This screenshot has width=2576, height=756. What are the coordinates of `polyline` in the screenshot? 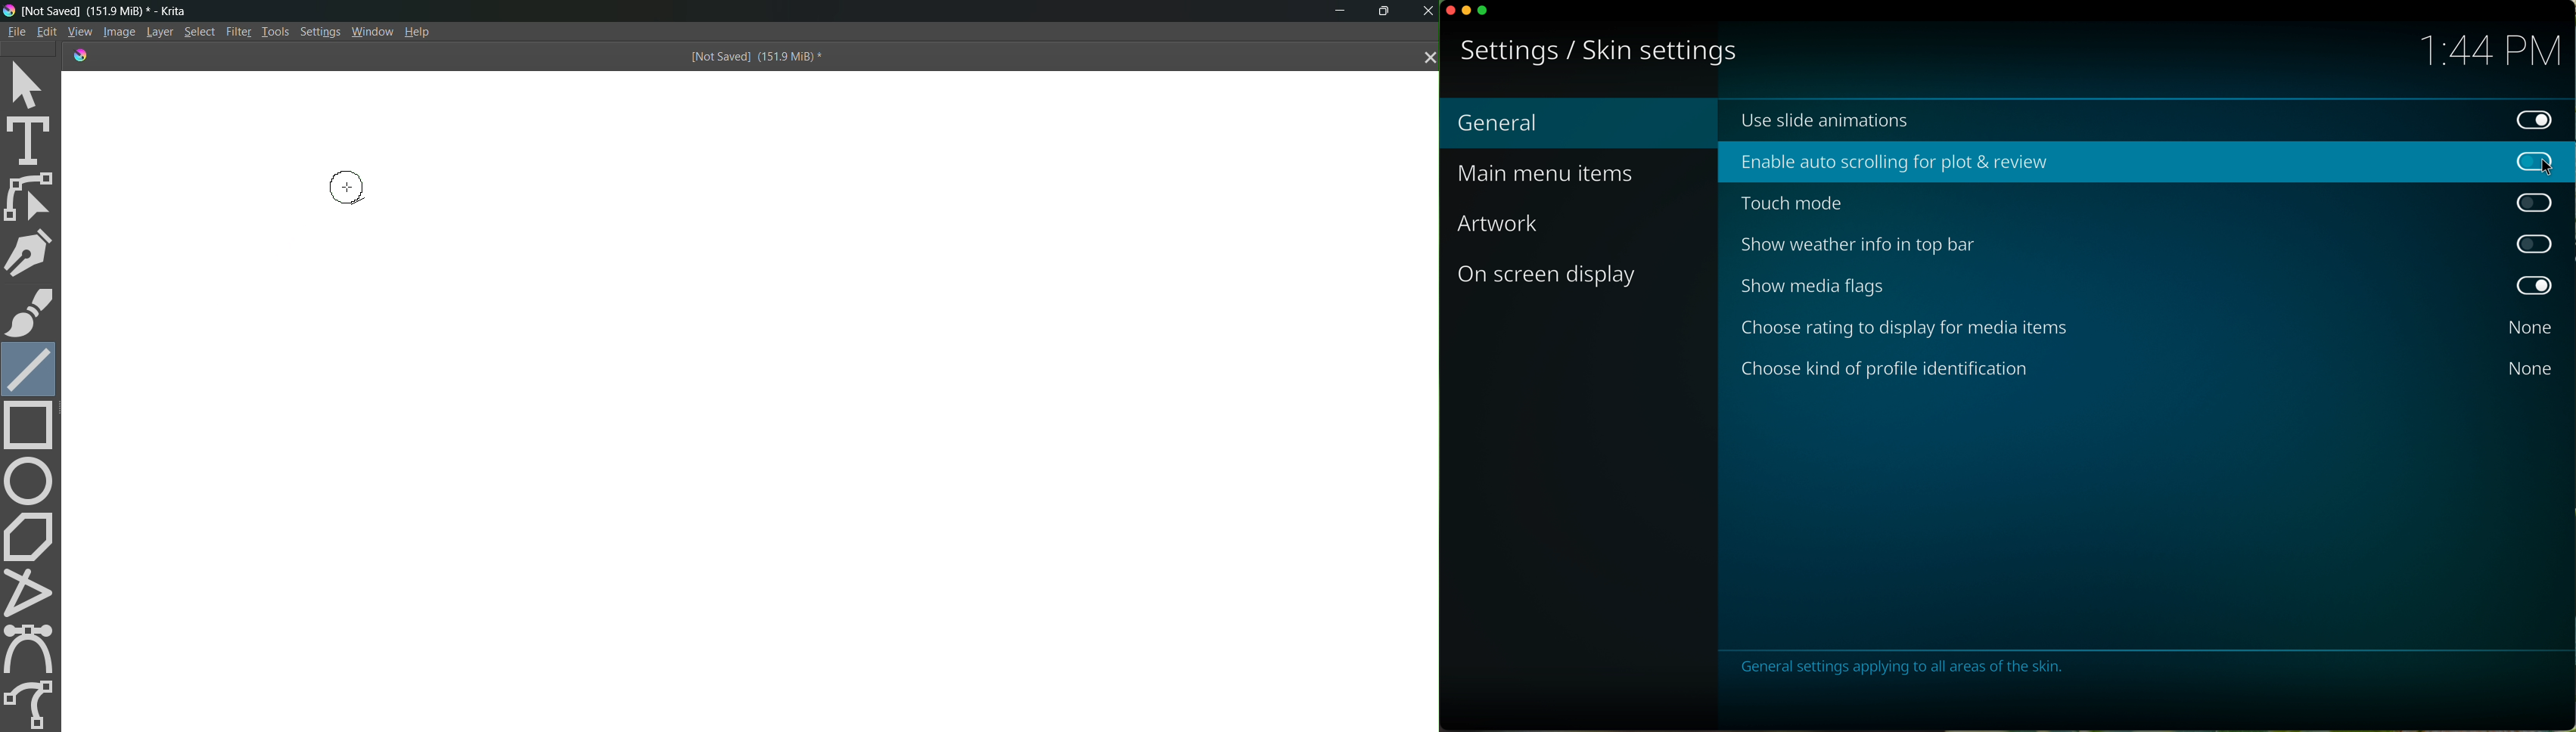 It's located at (33, 592).